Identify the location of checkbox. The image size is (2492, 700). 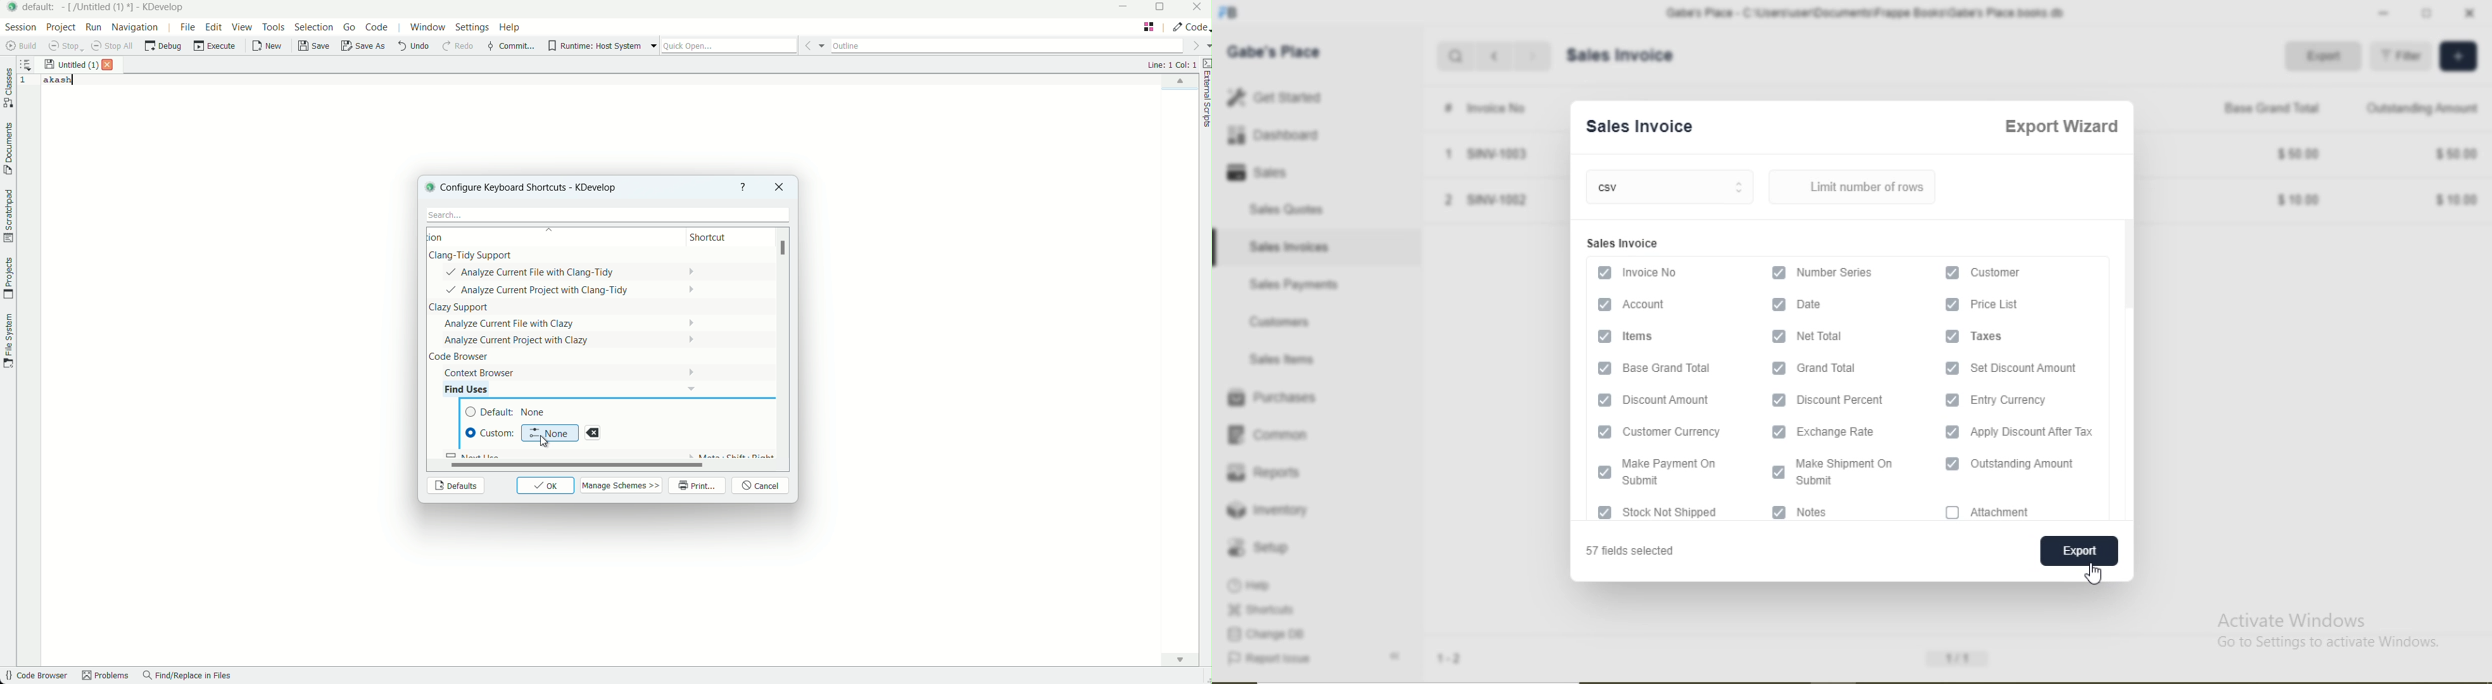
(1602, 400).